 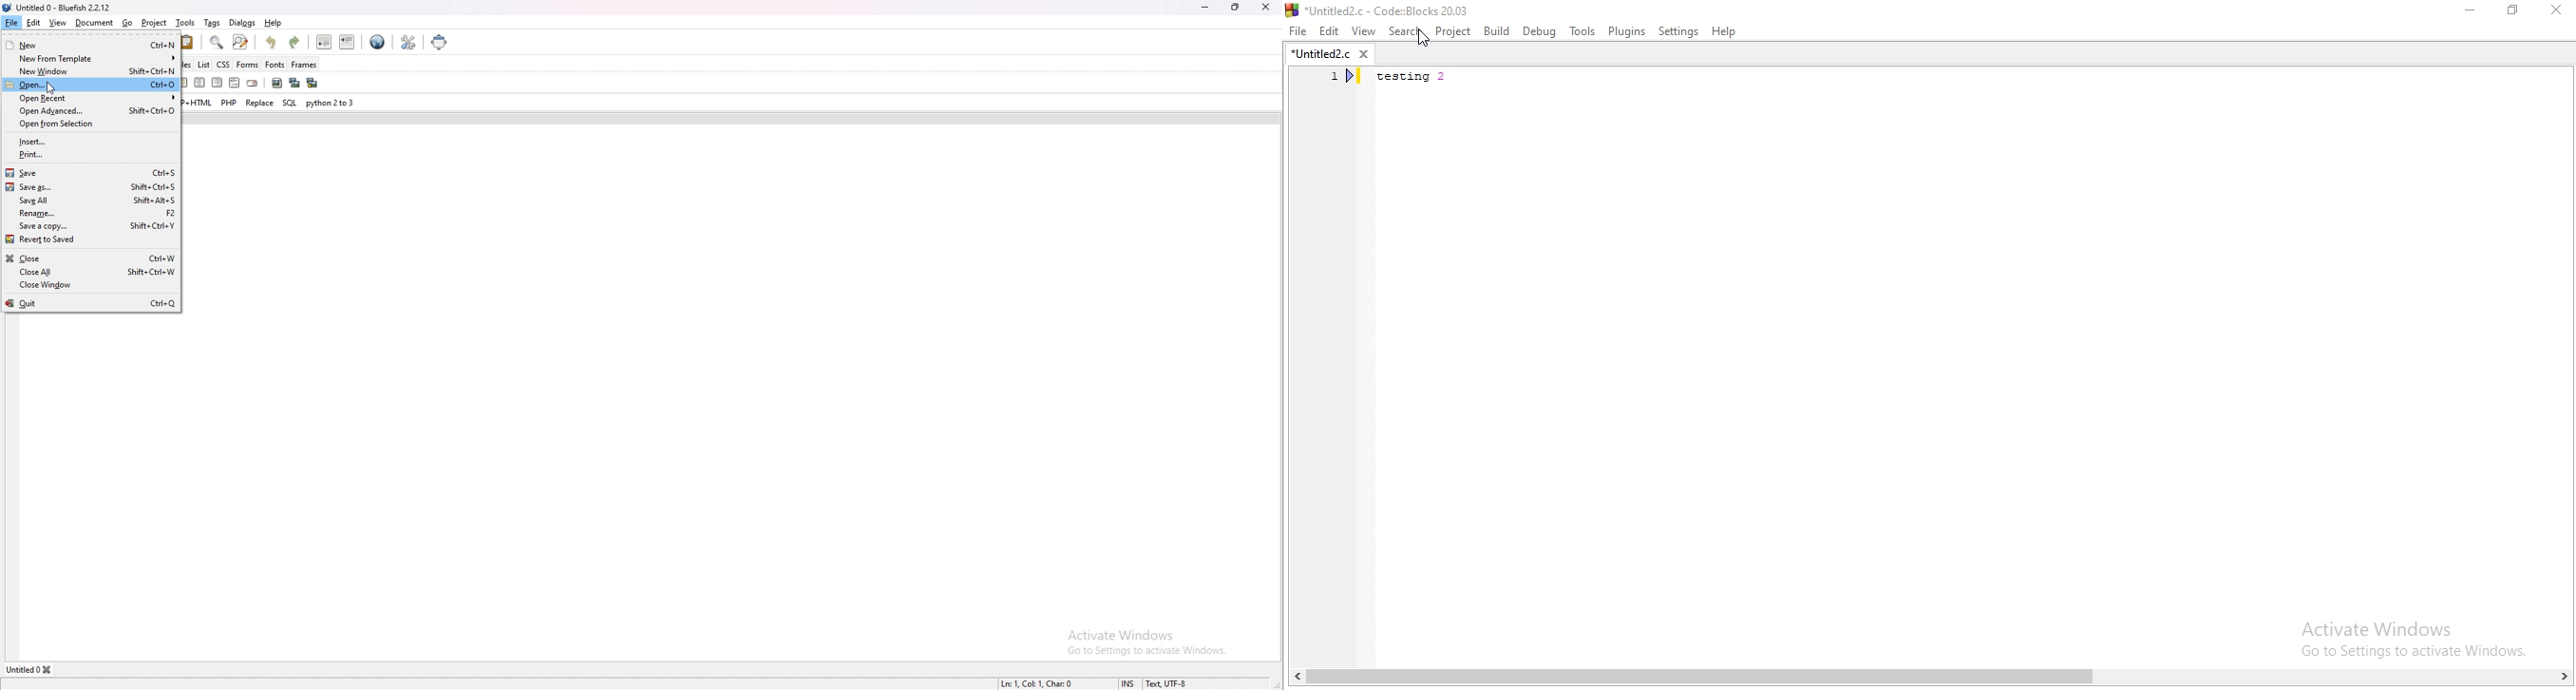 I want to click on Help, so click(x=1726, y=31).